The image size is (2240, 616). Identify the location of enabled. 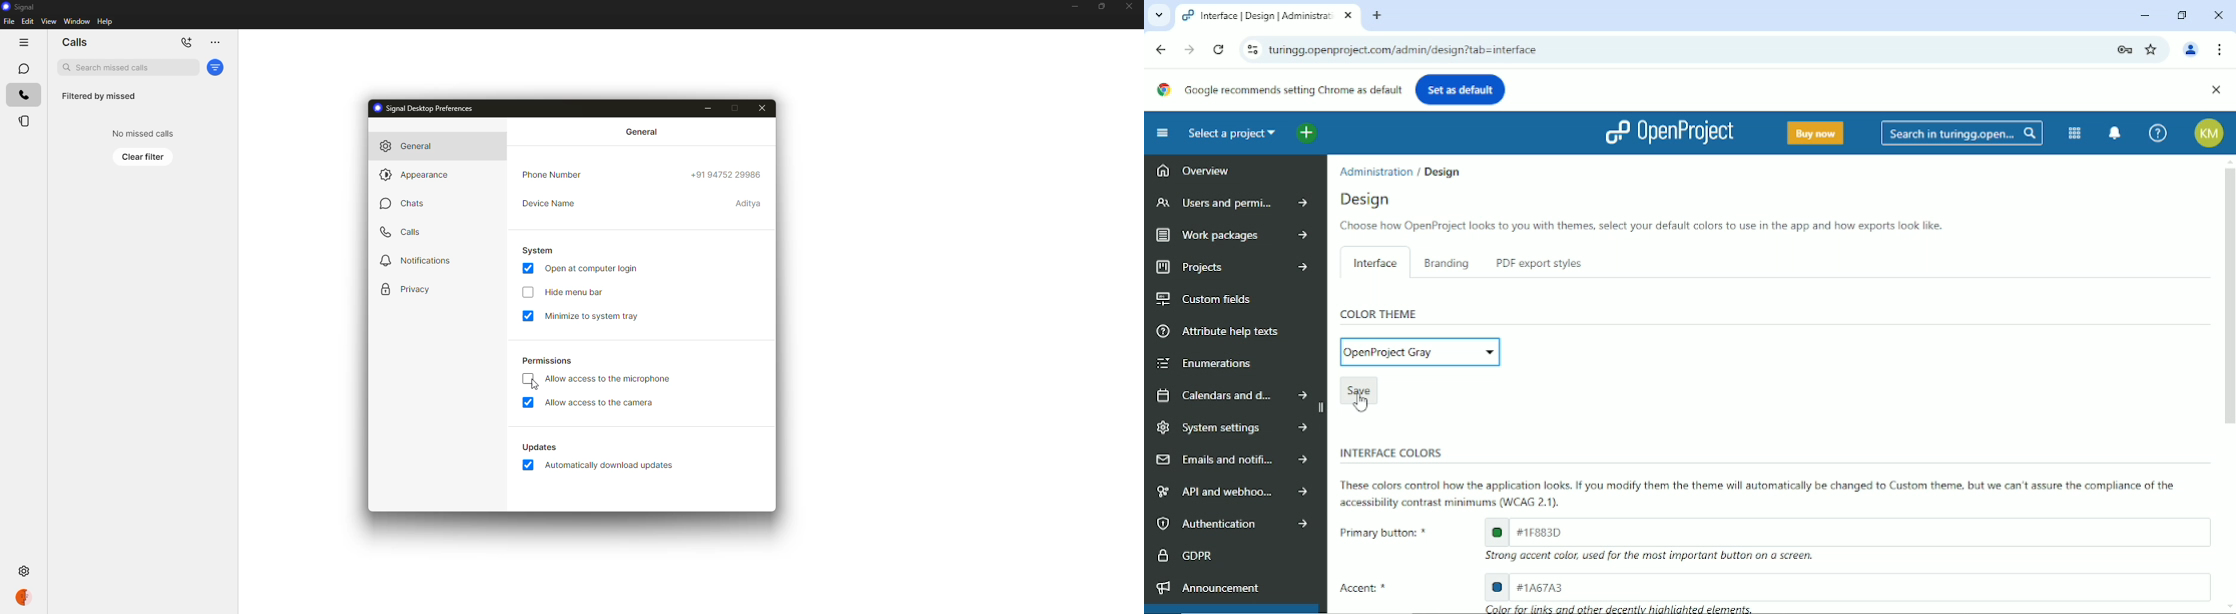
(528, 402).